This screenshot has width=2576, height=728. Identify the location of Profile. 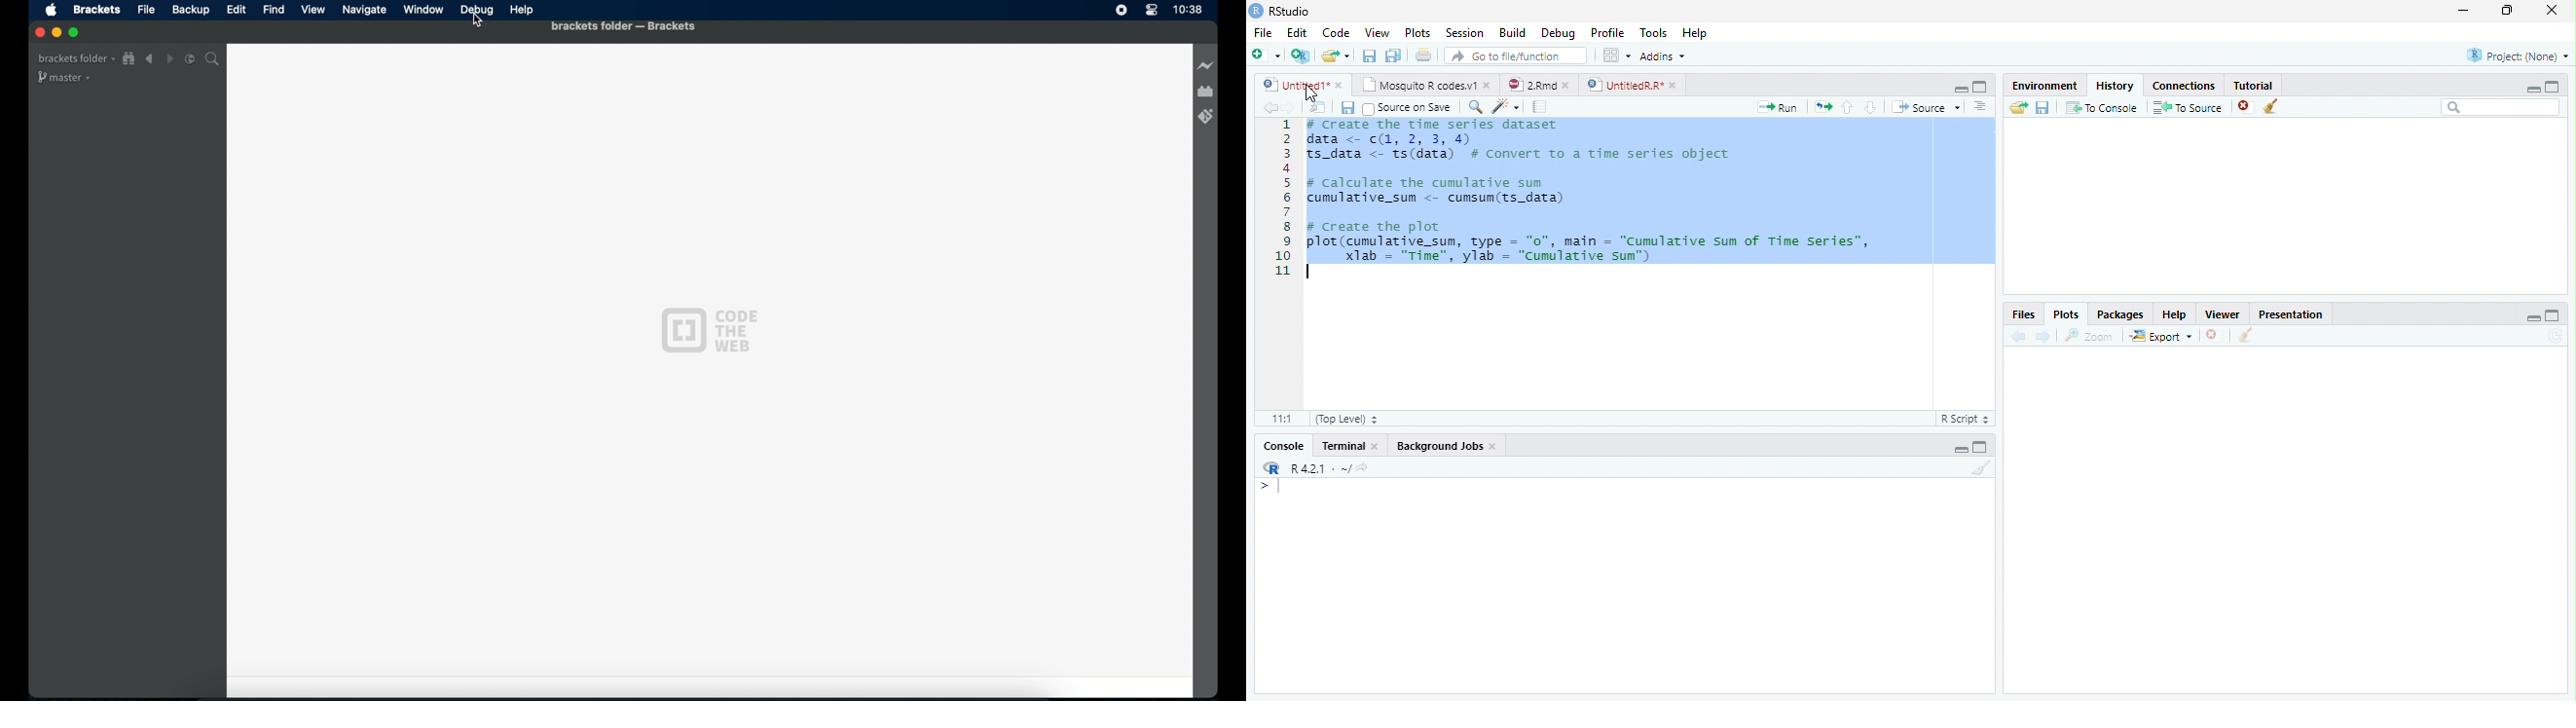
(1608, 34).